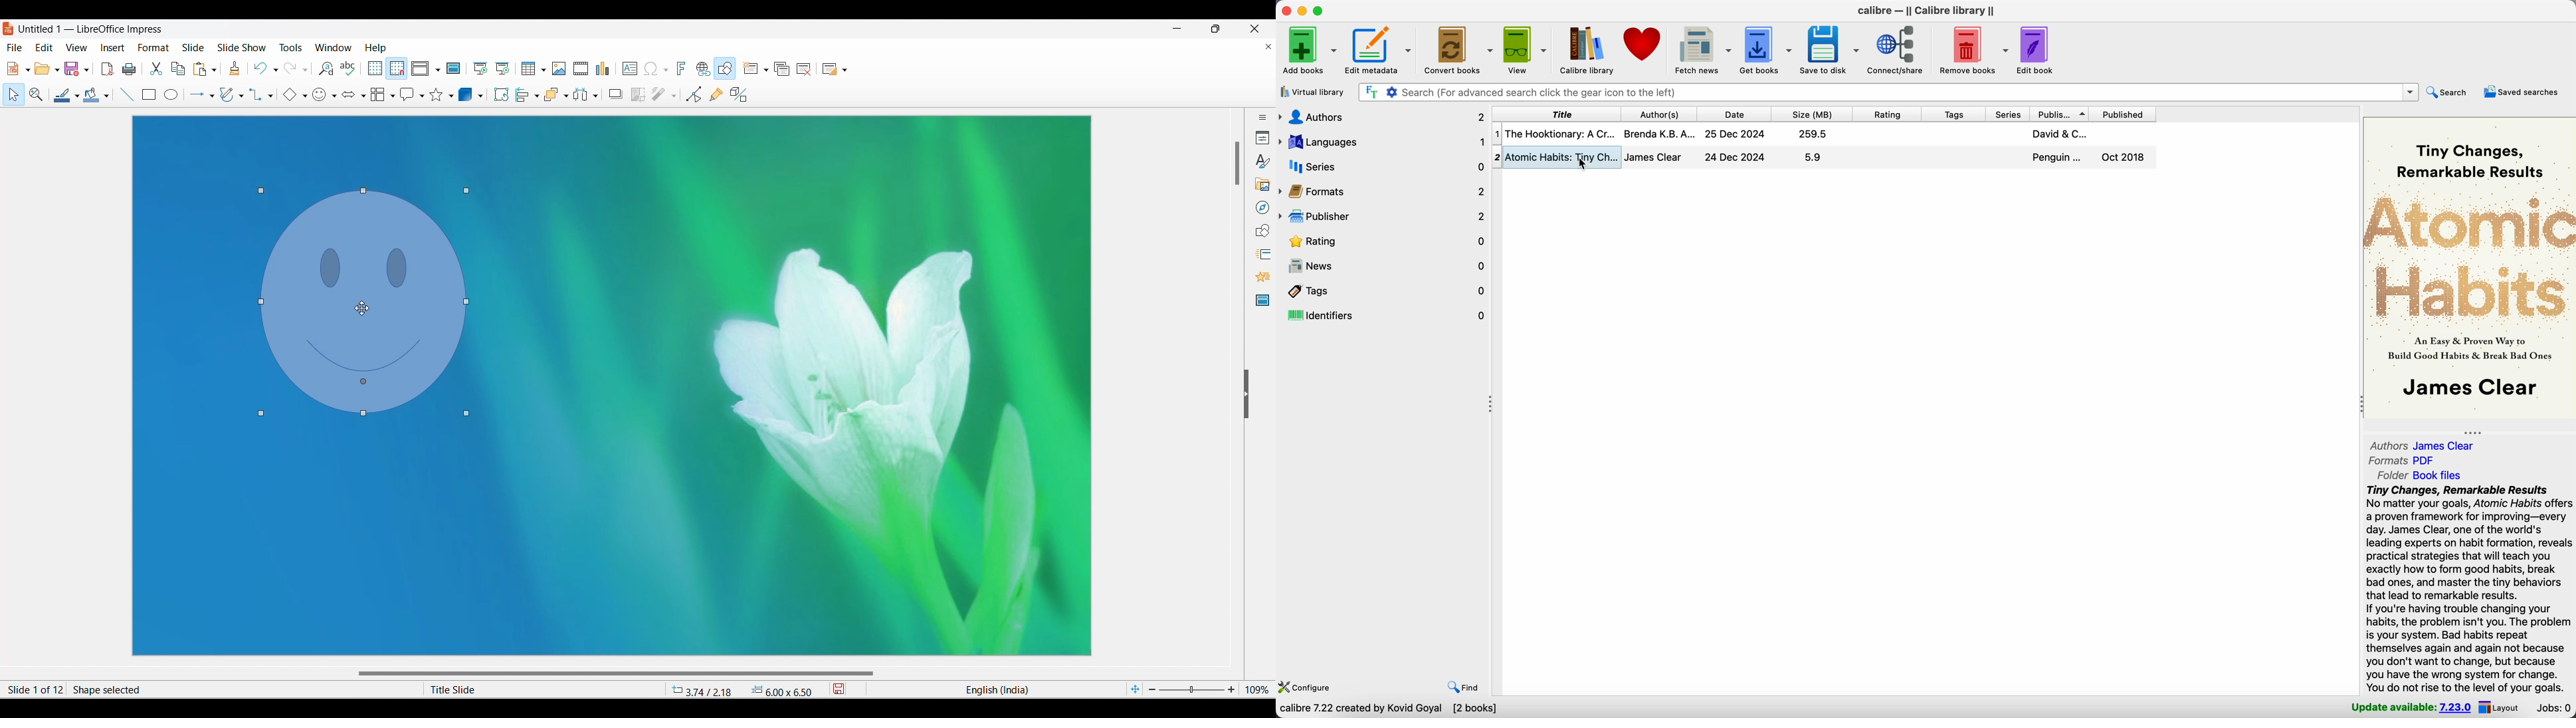 This screenshot has width=2576, height=728. What do you see at coordinates (128, 95) in the screenshot?
I see `Insert line` at bounding box center [128, 95].